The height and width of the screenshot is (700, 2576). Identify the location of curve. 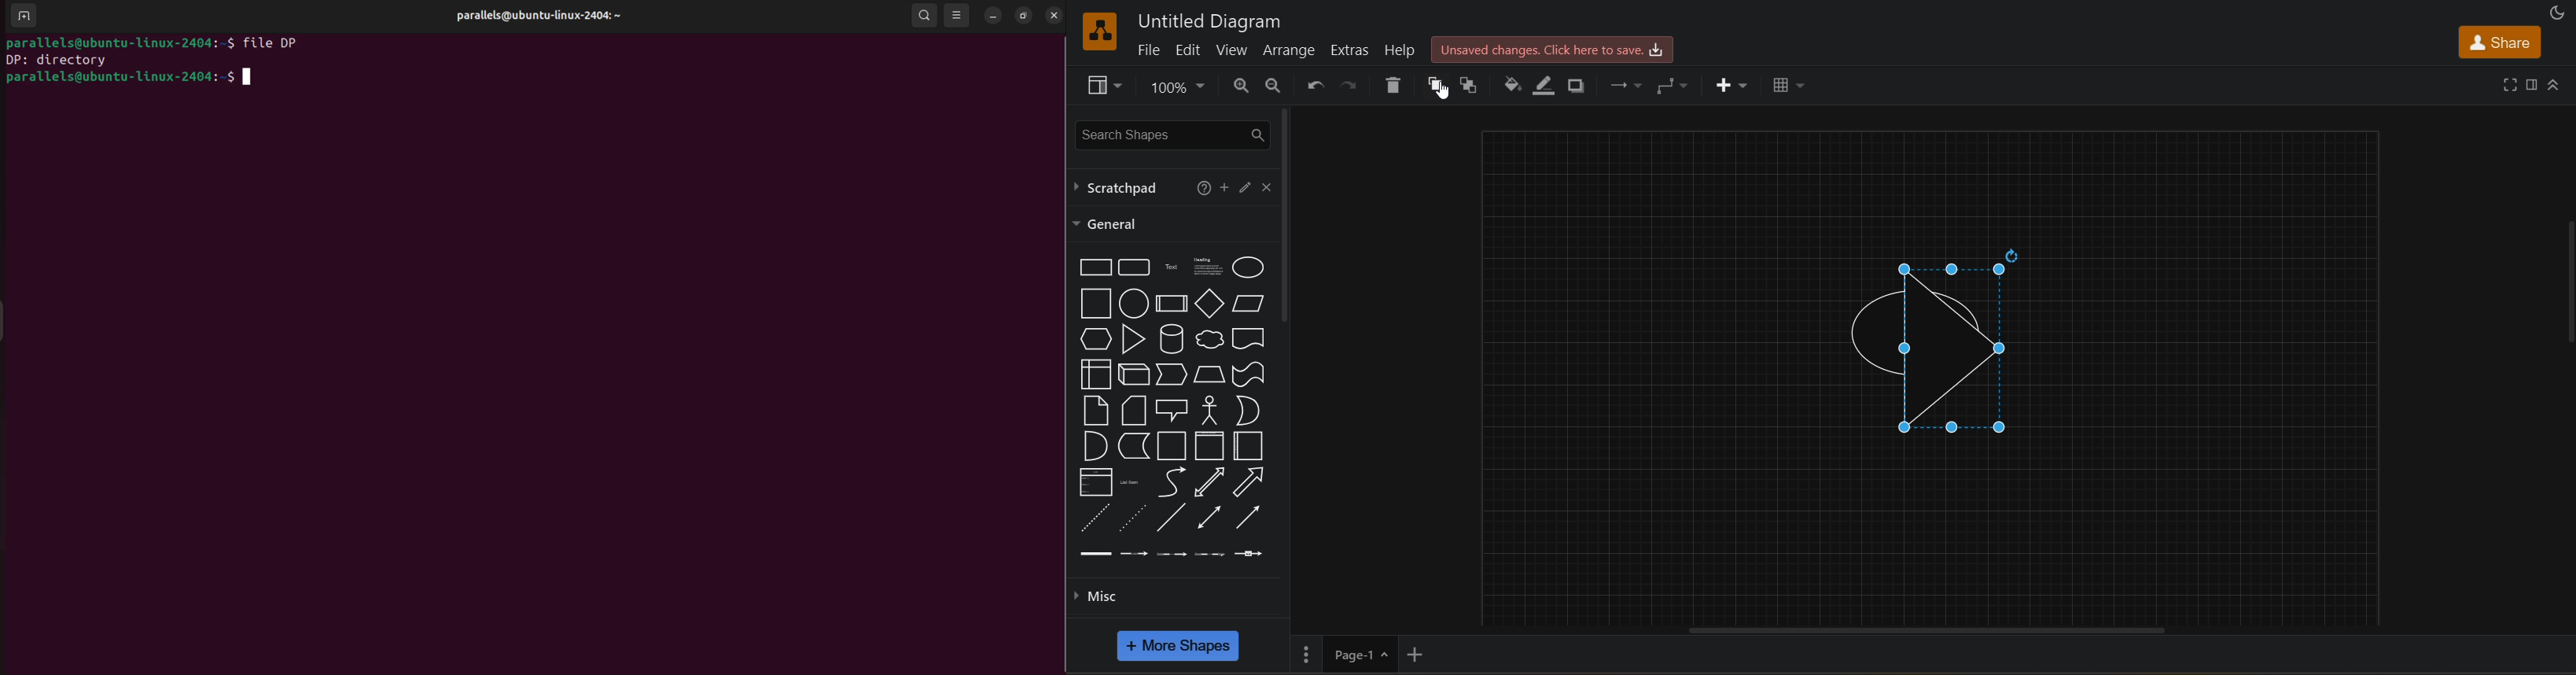
(1168, 481).